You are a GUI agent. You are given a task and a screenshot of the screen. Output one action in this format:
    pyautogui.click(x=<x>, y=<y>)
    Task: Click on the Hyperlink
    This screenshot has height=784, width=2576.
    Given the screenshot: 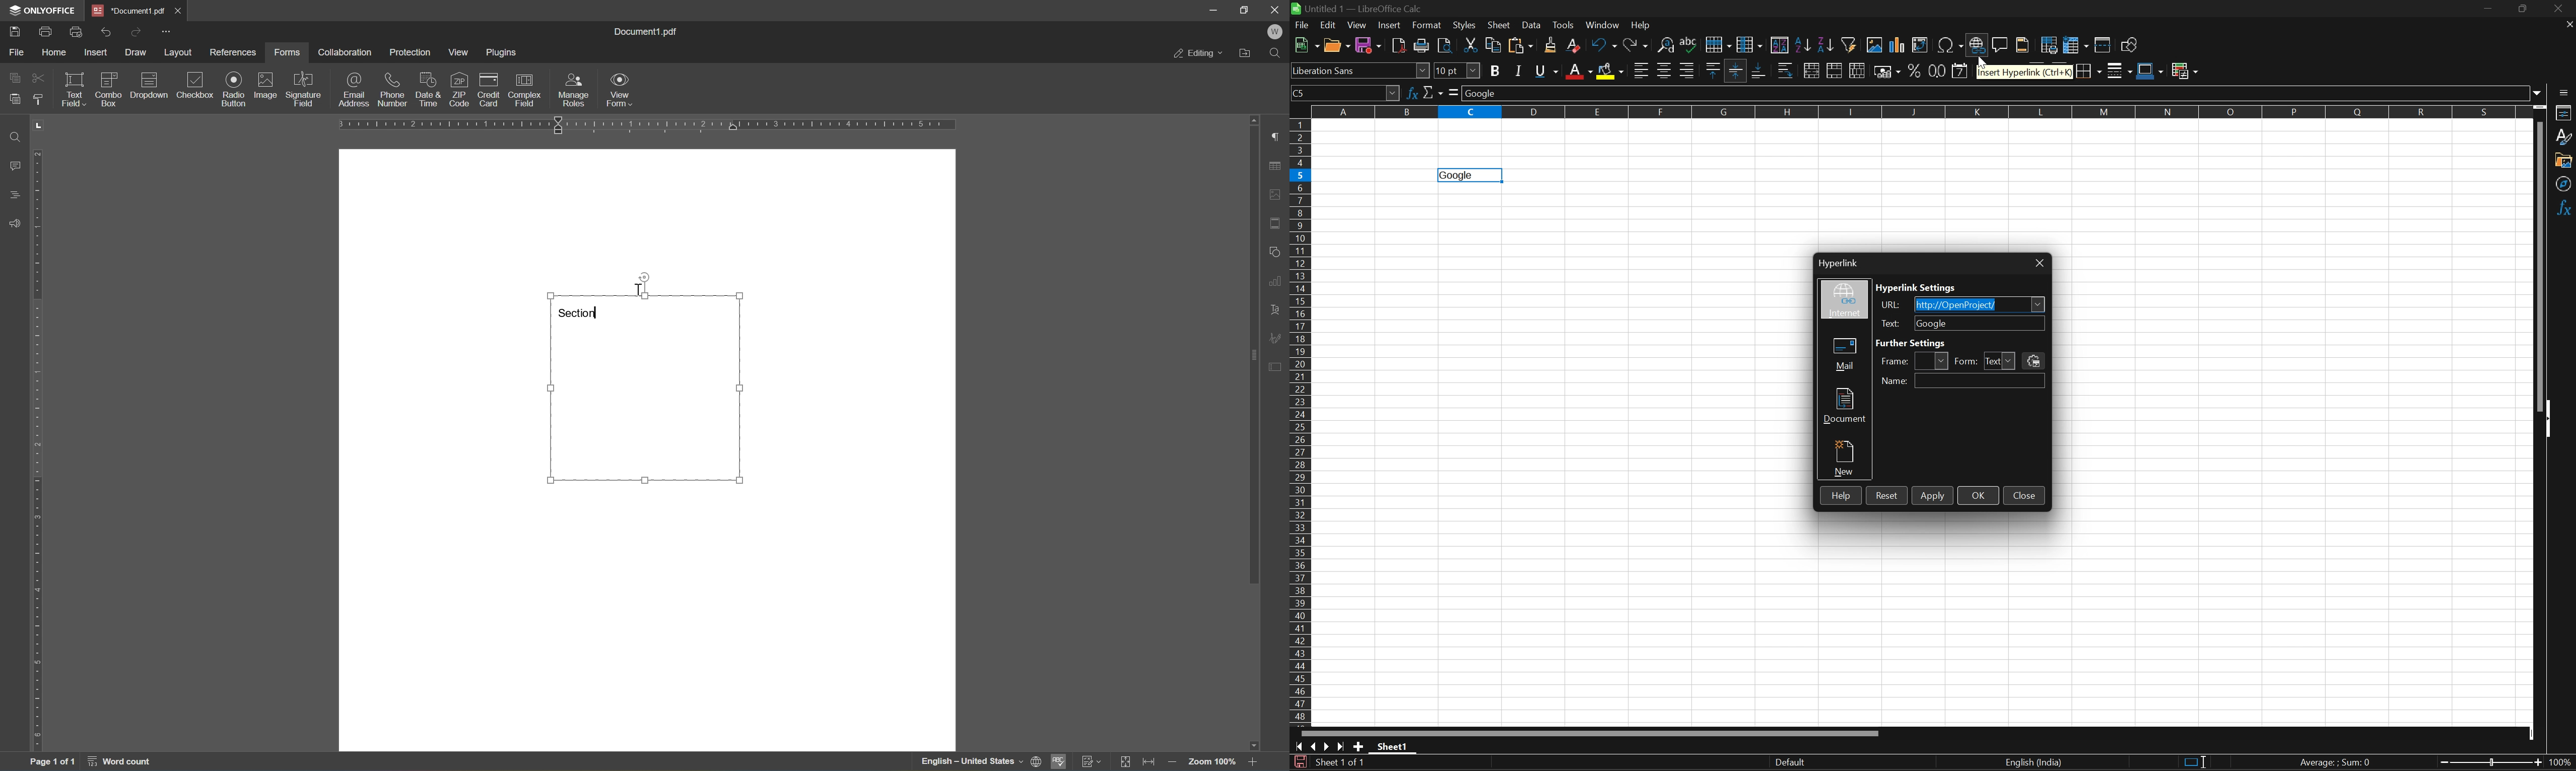 What is the action you would take?
    pyautogui.click(x=1837, y=263)
    